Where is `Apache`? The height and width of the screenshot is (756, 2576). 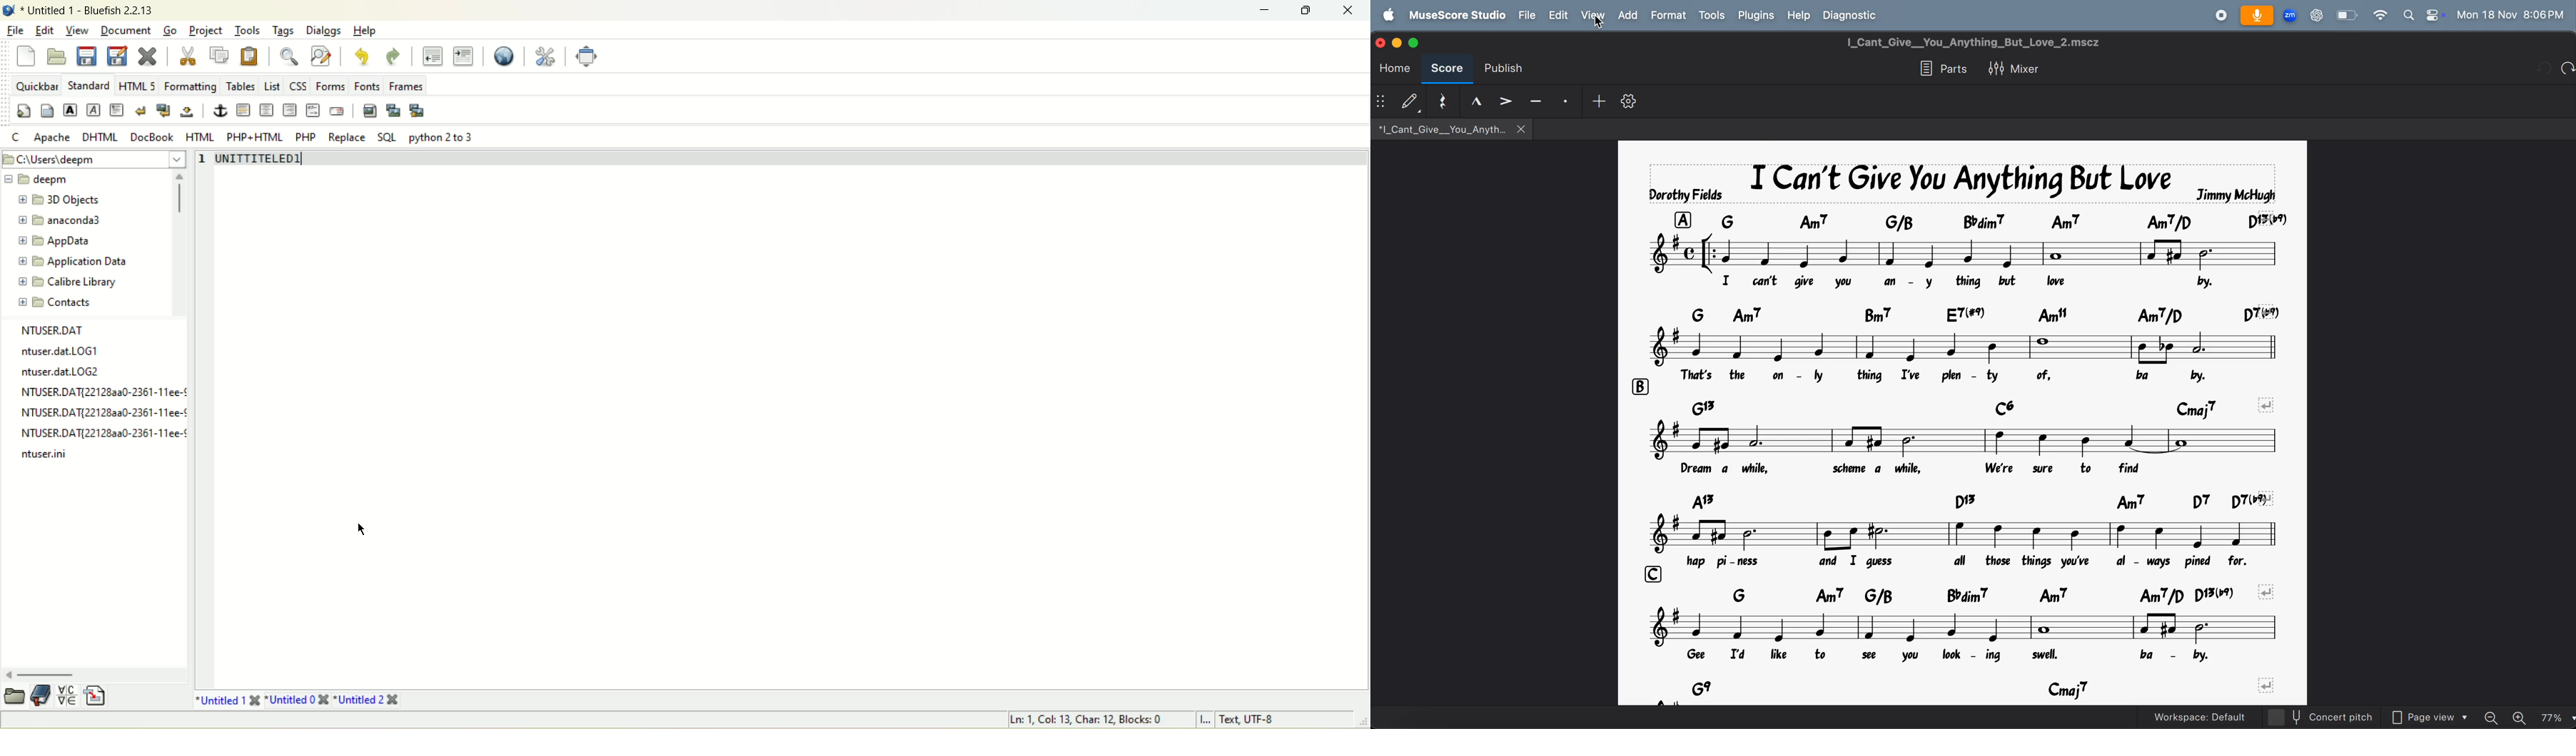
Apache is located at coordinates (52, 140).